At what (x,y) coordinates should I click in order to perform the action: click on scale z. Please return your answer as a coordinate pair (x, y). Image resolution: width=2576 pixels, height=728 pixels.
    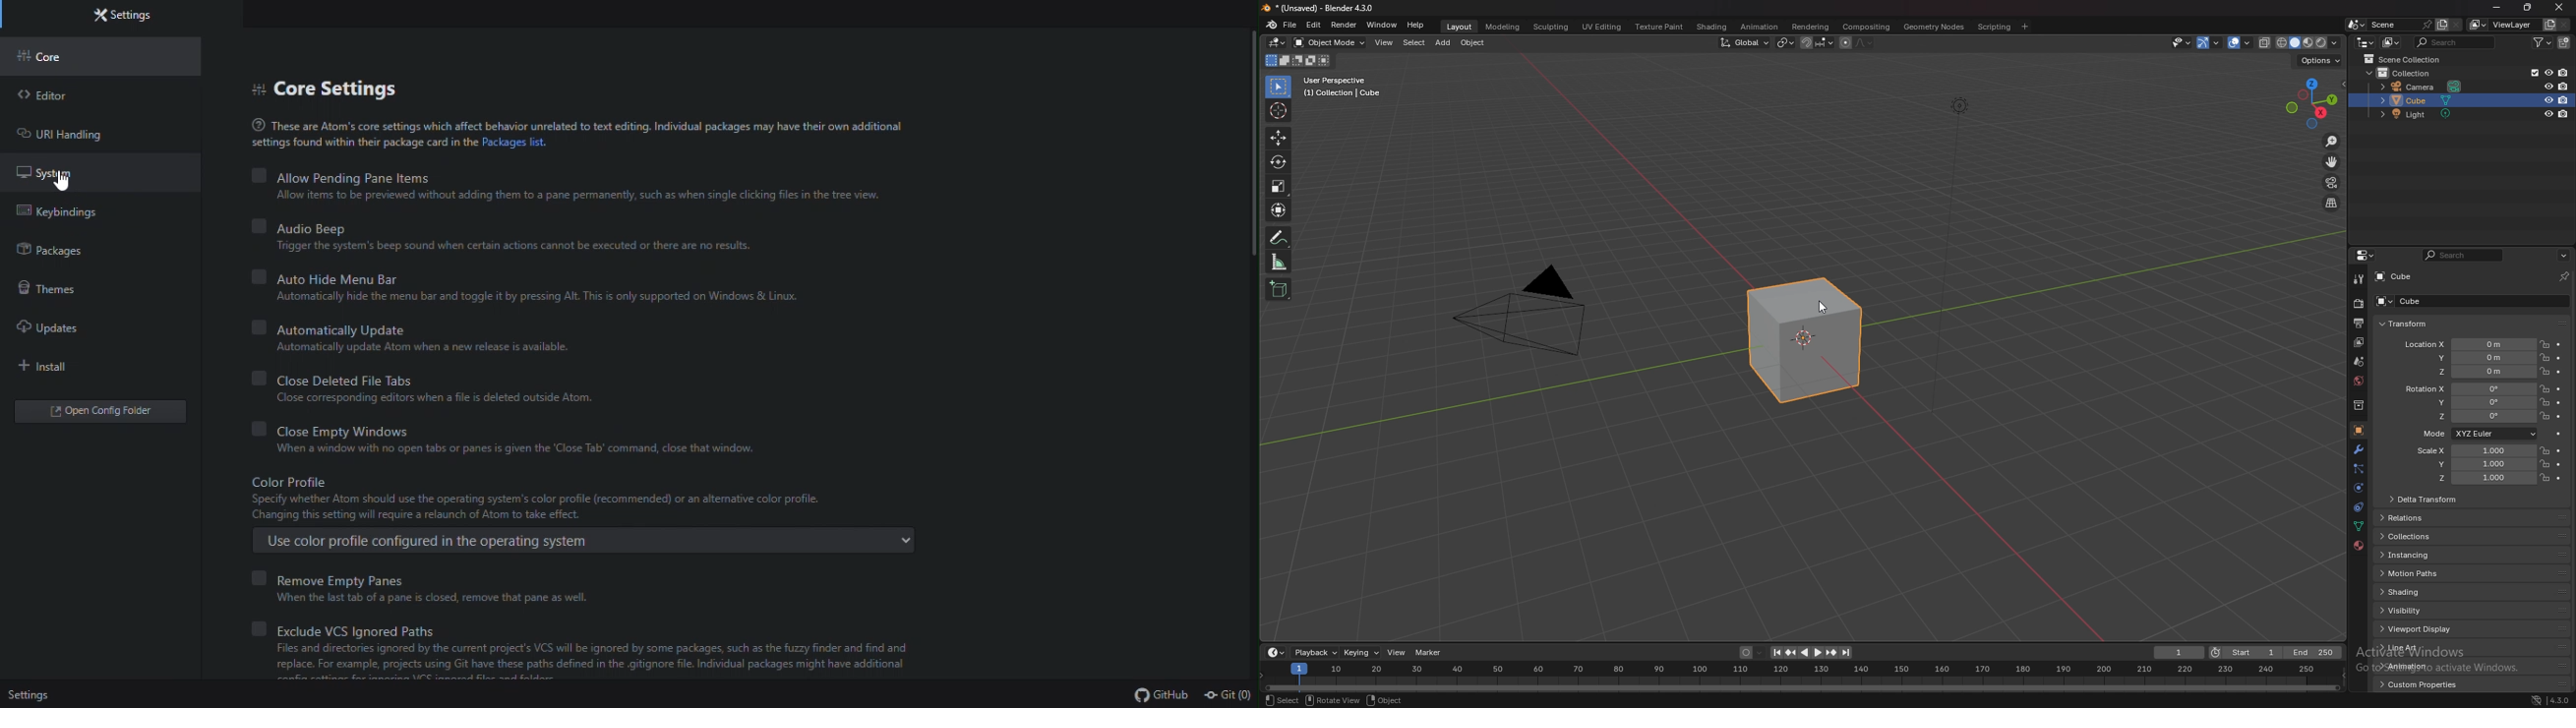
    Looking at the image, I should click on (2475, 478).